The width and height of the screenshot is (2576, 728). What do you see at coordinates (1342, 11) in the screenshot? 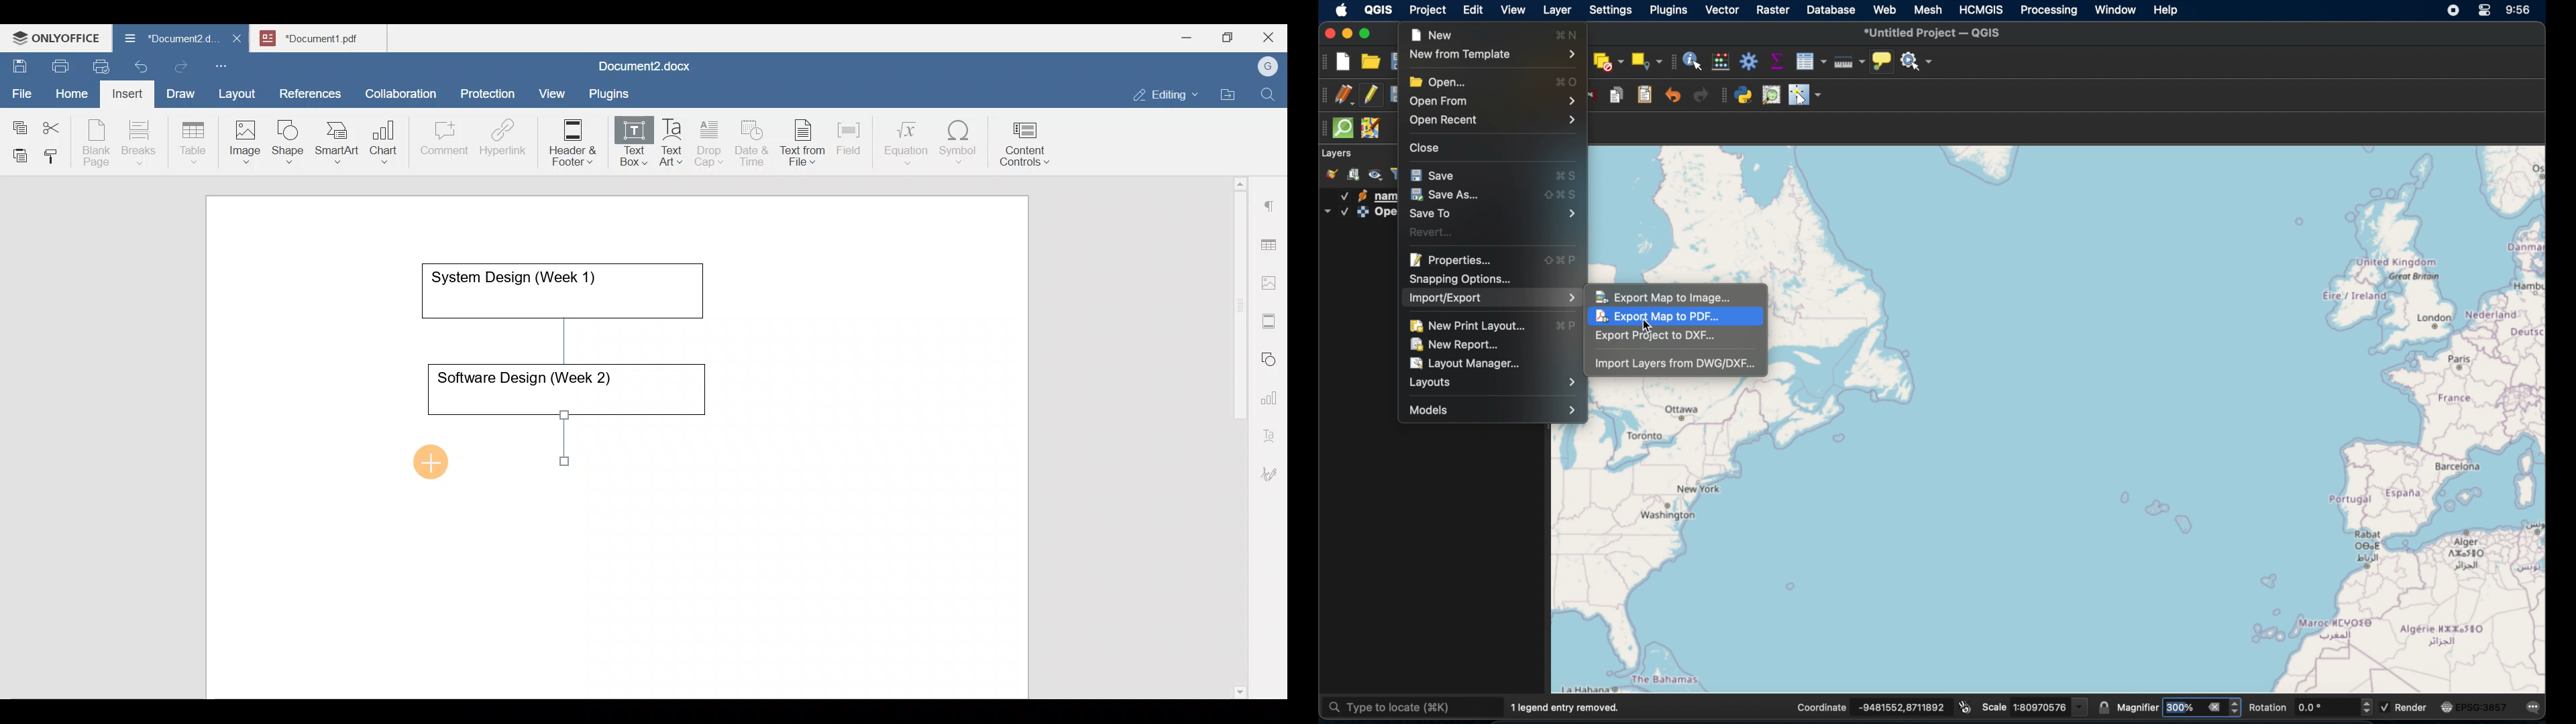
I see `apple icon` at bounding box center [1342, 11].